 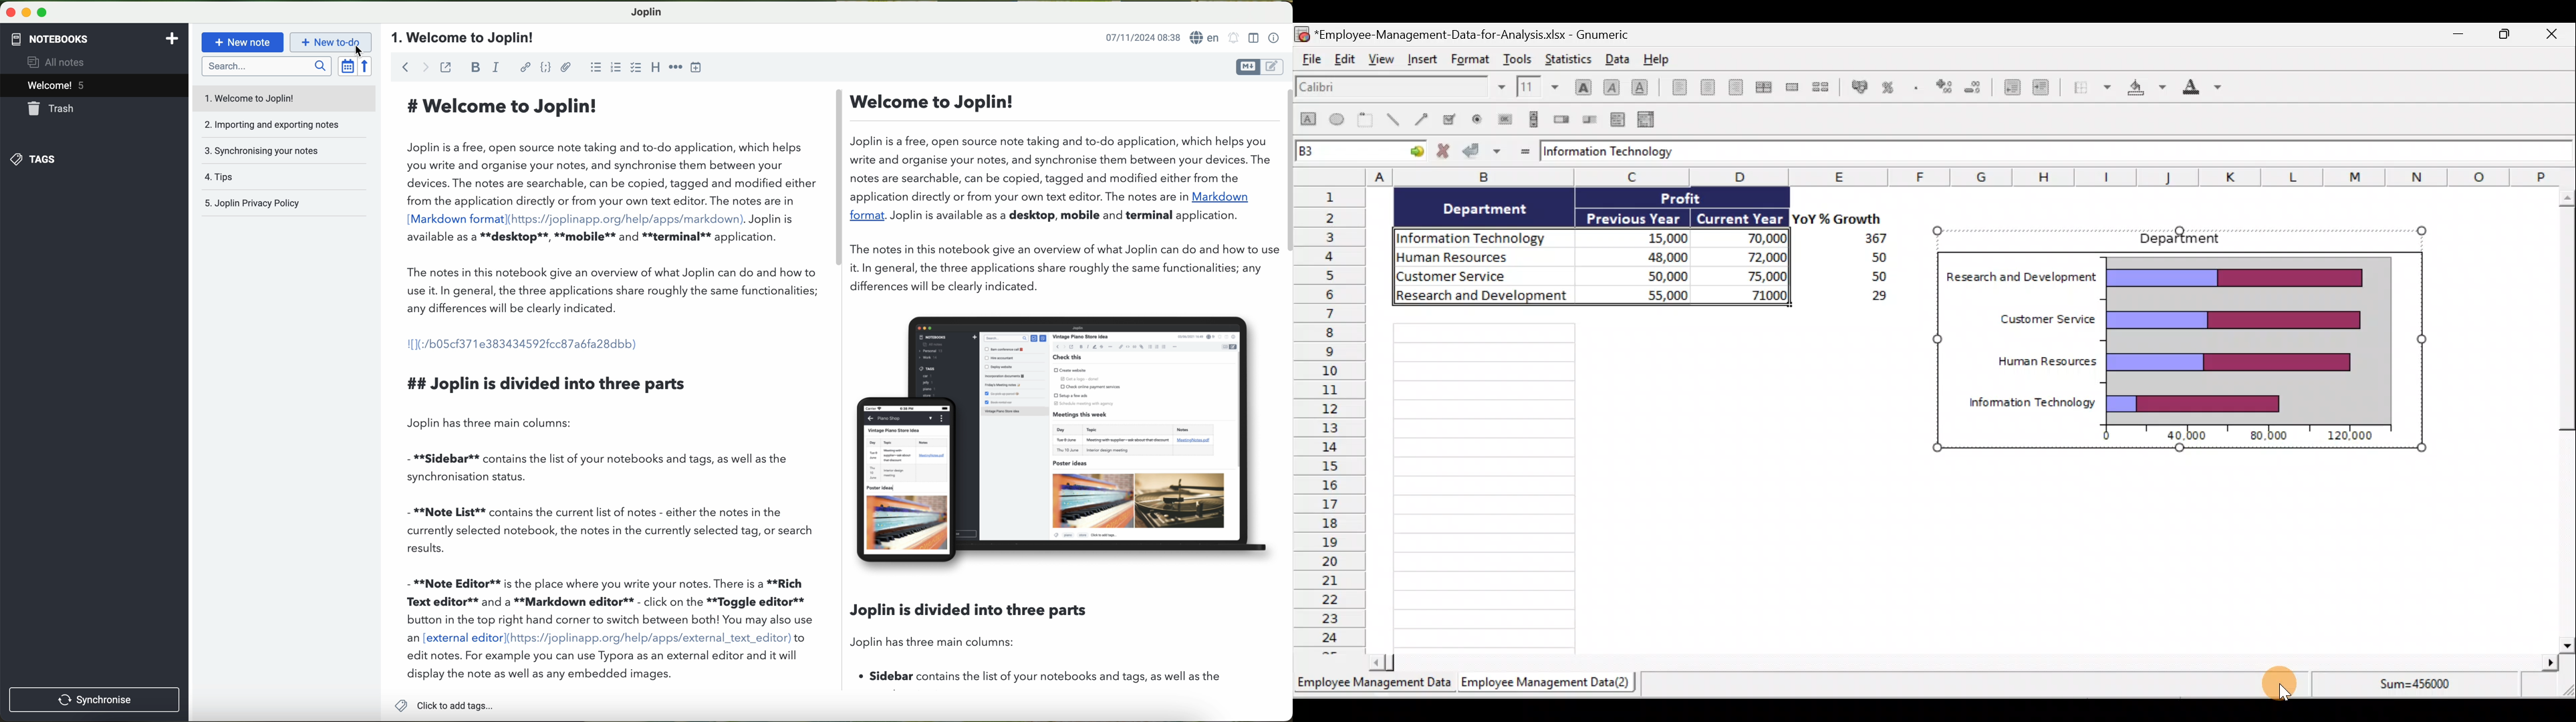 What do you see at coordinates (1648, 118) in the screenshot?
I see `Create a combo box` at bounding box center [1648, 118].